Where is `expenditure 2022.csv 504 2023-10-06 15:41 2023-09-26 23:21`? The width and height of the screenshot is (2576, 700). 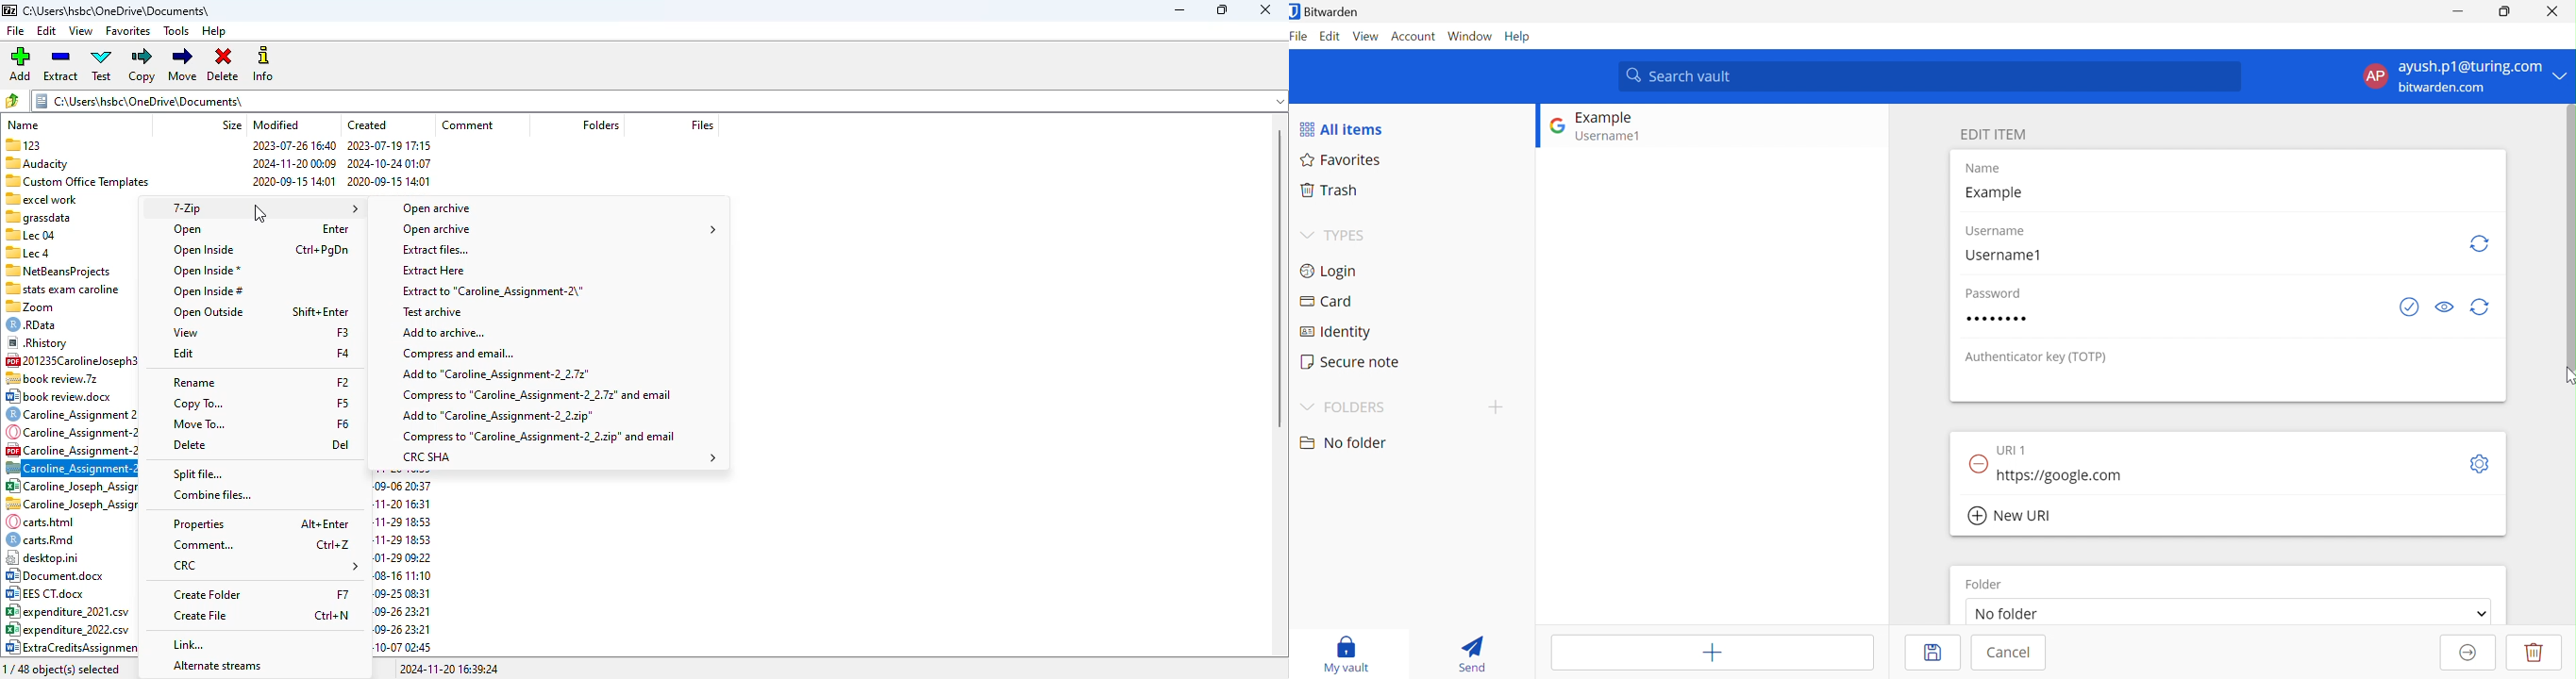 expenditure 2022.csv 504 2023-10-06 15:41 2023-09-26 23:21 is located at coordinates (68, 629).